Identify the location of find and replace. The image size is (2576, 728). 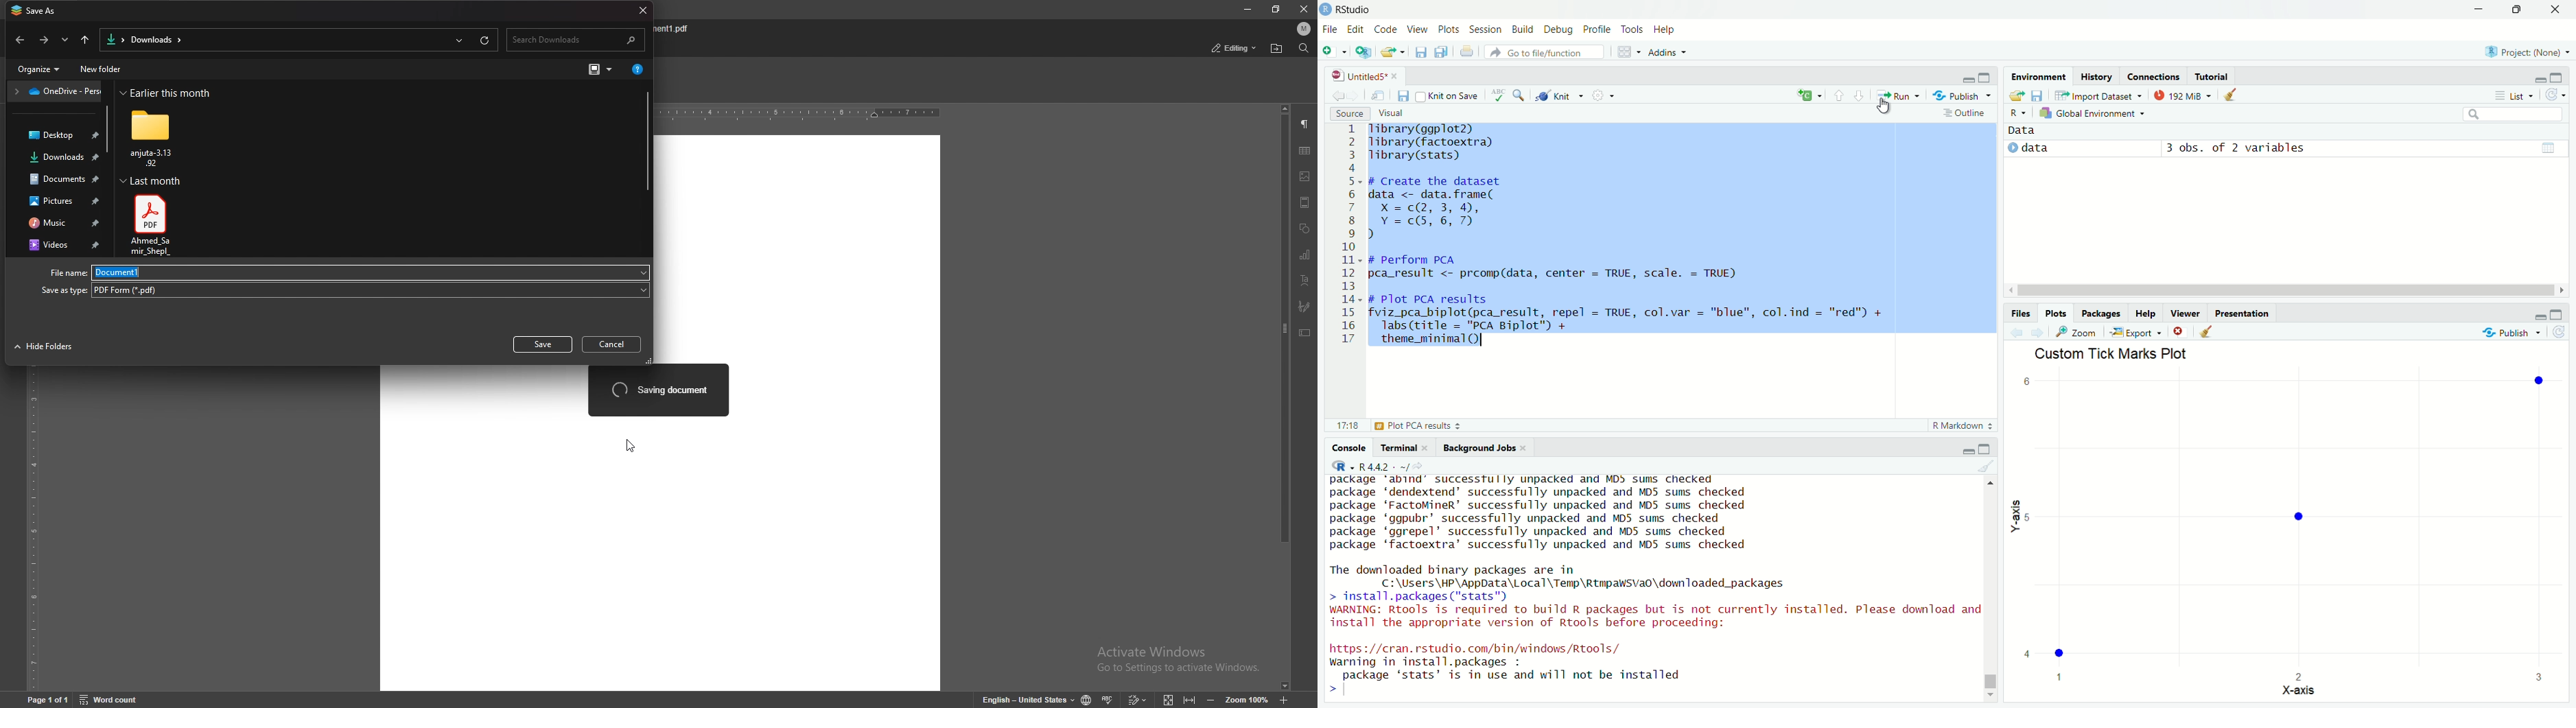
(1522, 95).